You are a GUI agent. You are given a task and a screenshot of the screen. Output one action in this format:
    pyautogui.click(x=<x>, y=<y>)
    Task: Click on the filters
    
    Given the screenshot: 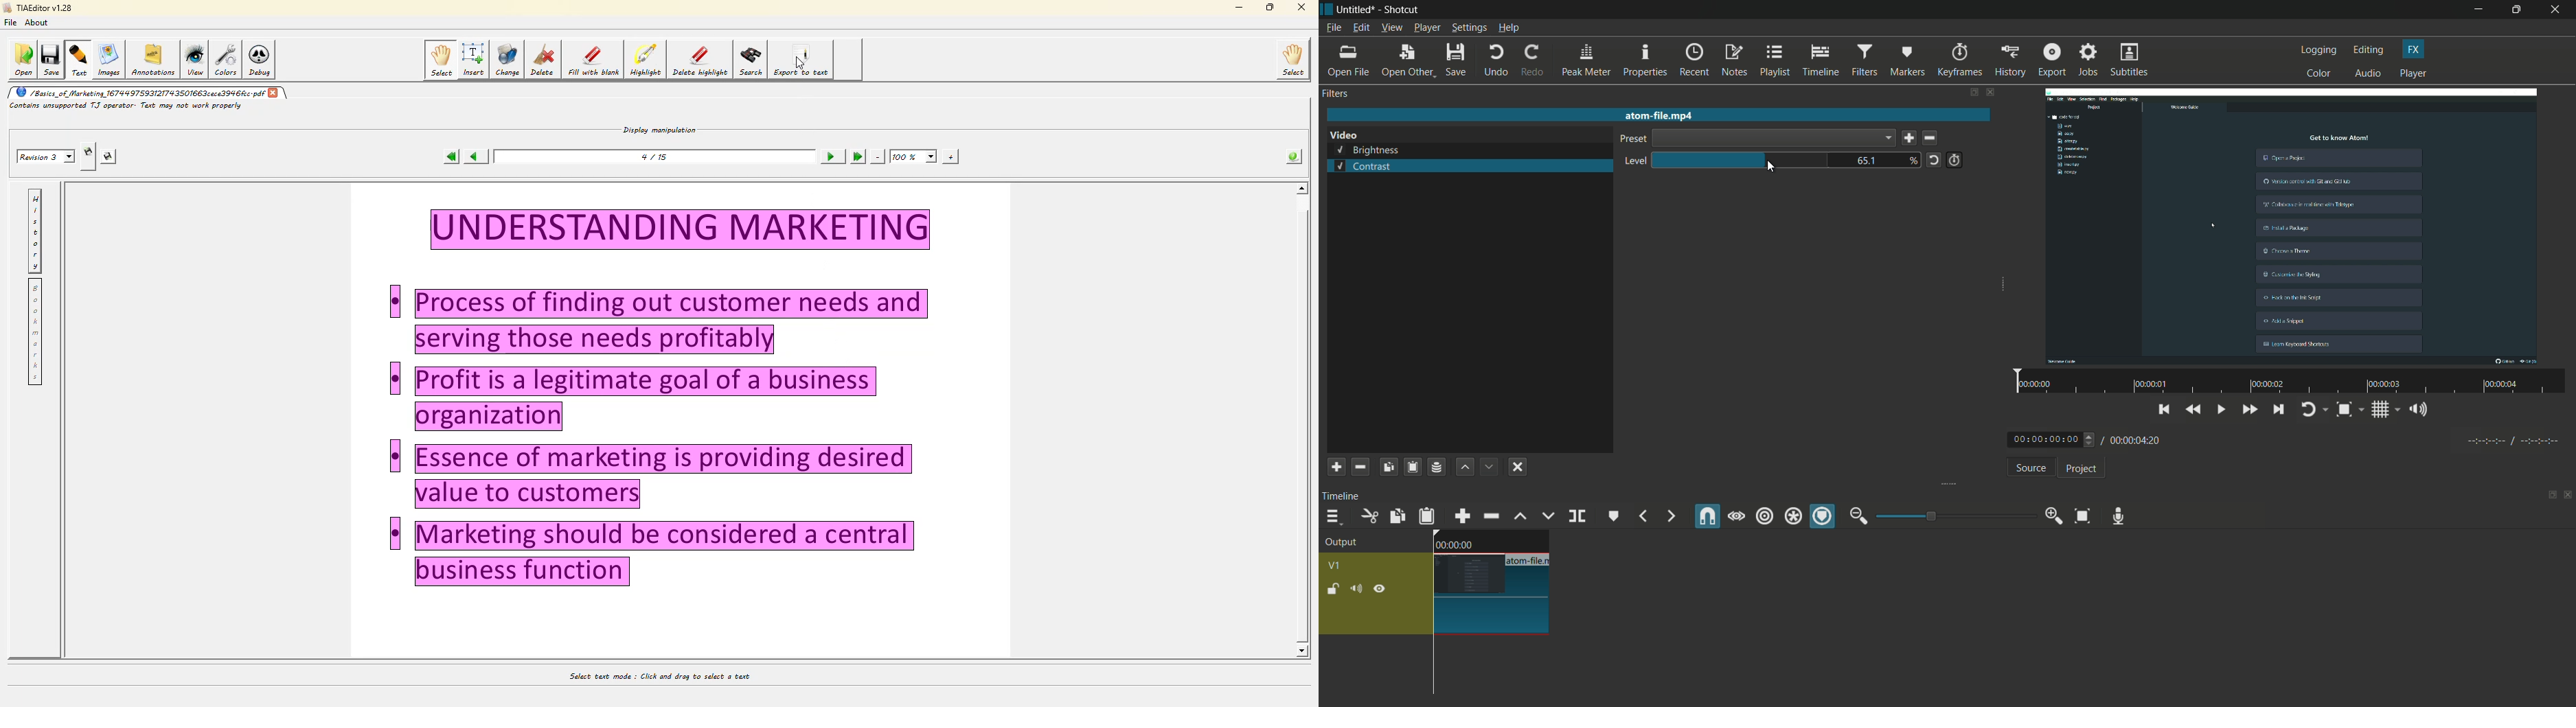 What is the action you would take?
    pyautogui.click(x=1337, y=94)
    